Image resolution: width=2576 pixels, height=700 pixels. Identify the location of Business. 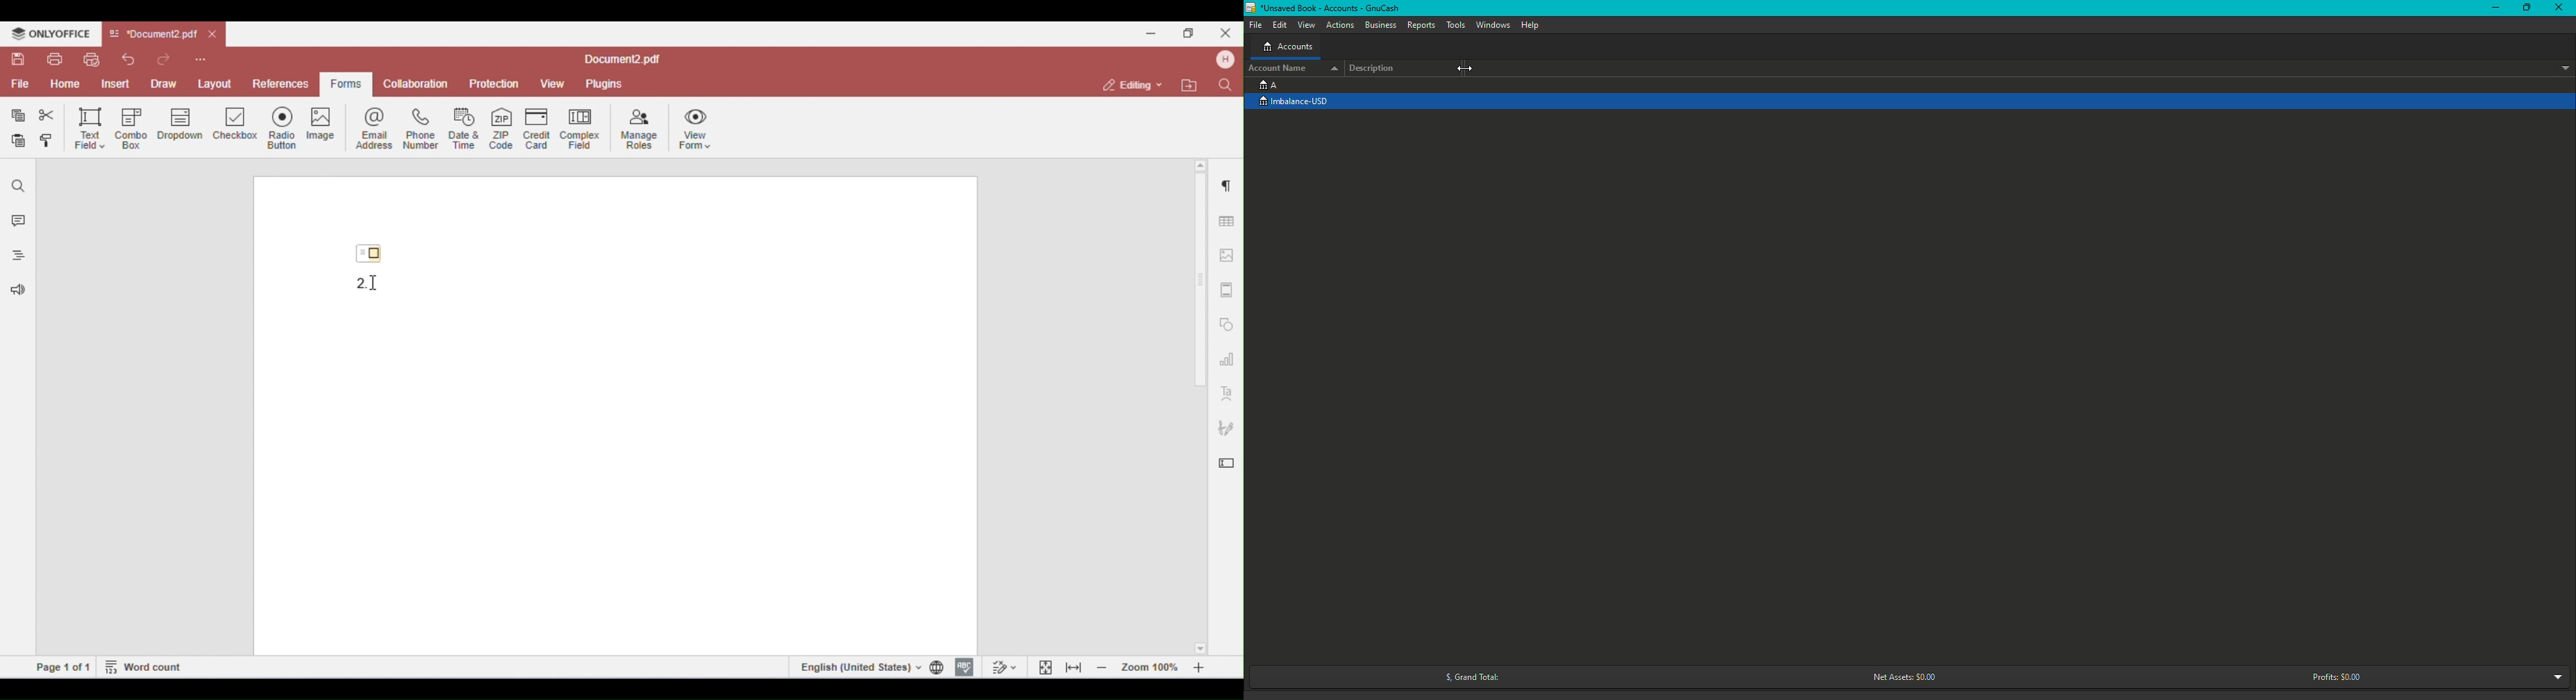
(1381, 26).